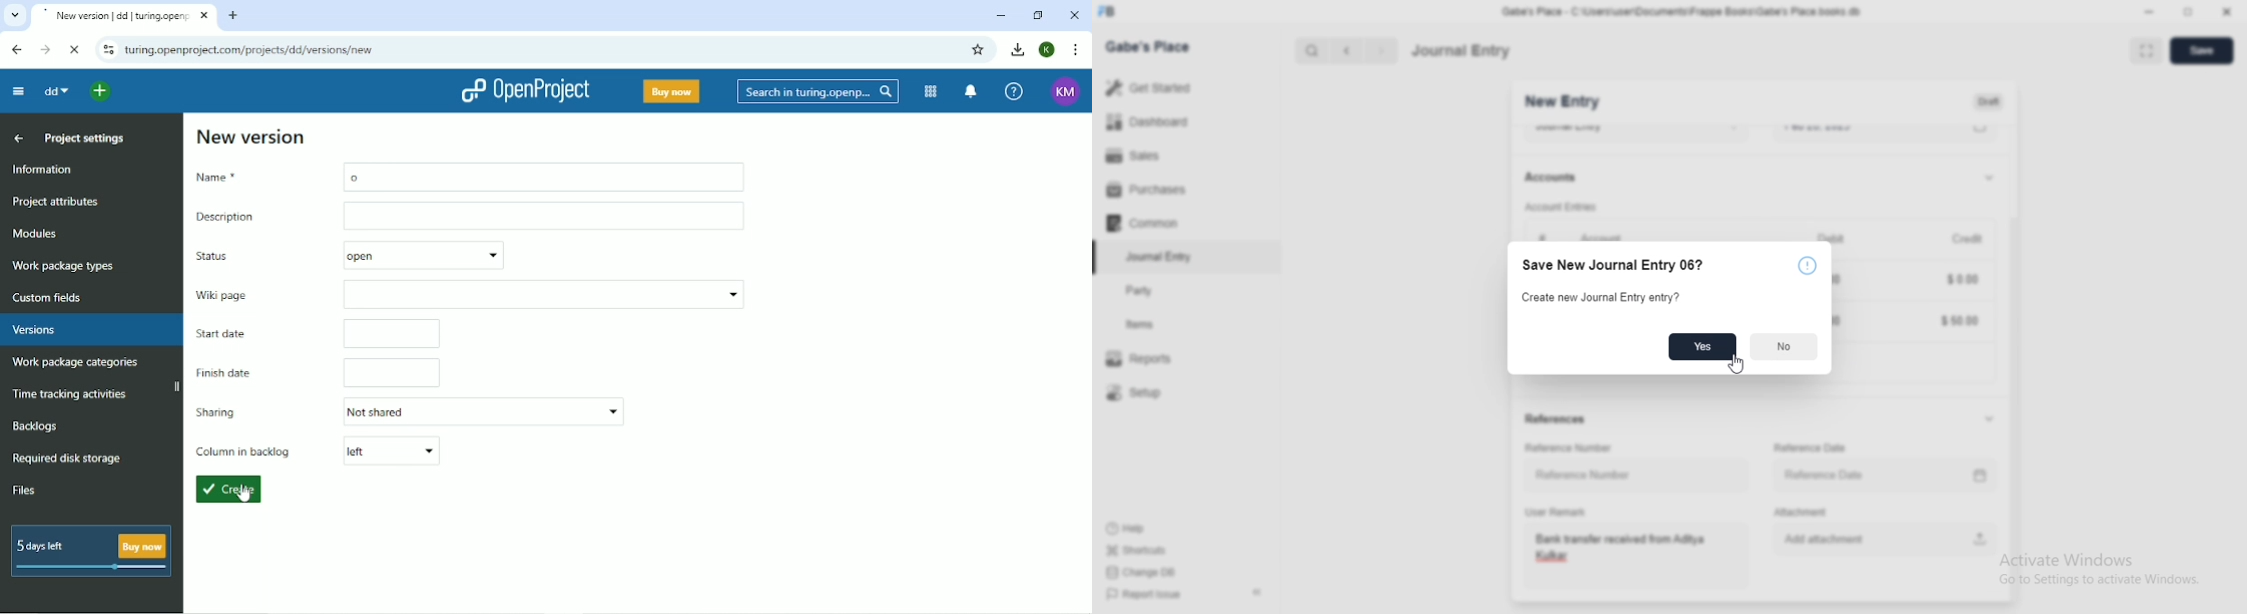 The height and width of the screenshot is (616, 2268). I want to click on Bookmark this tab, so click(977, 50).